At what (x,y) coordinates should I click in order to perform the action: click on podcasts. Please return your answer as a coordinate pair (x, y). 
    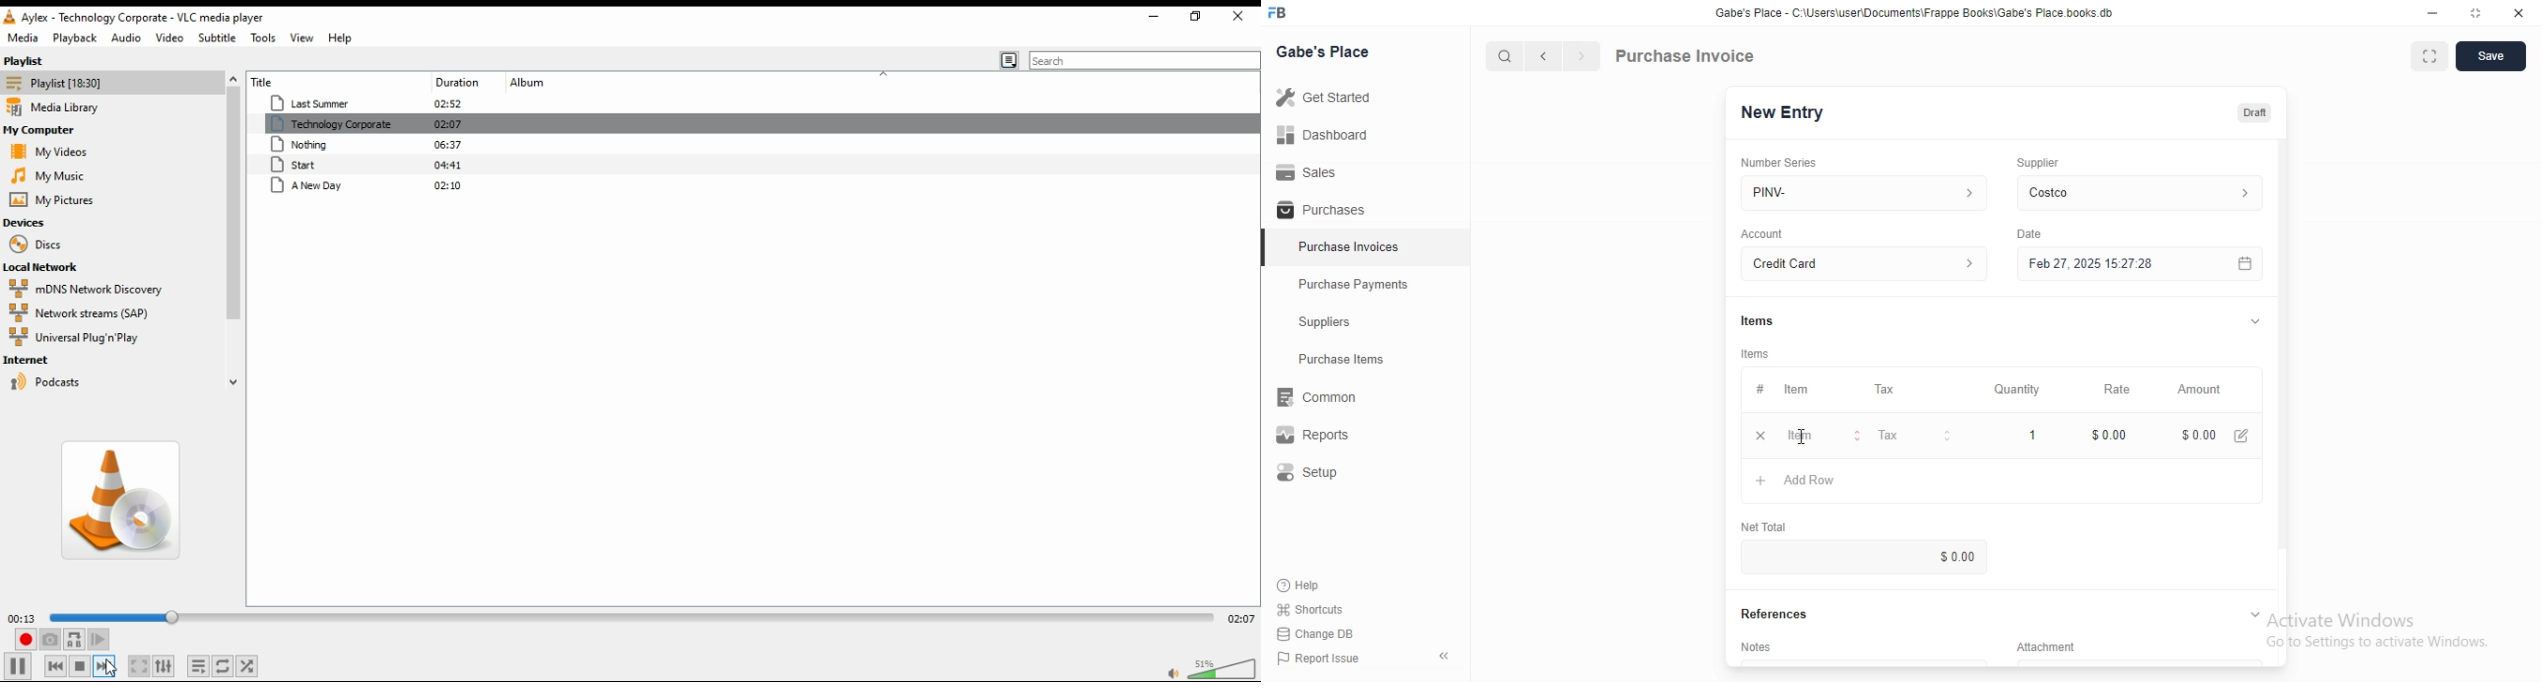
    Looking at the image, I should click on (46, 384).